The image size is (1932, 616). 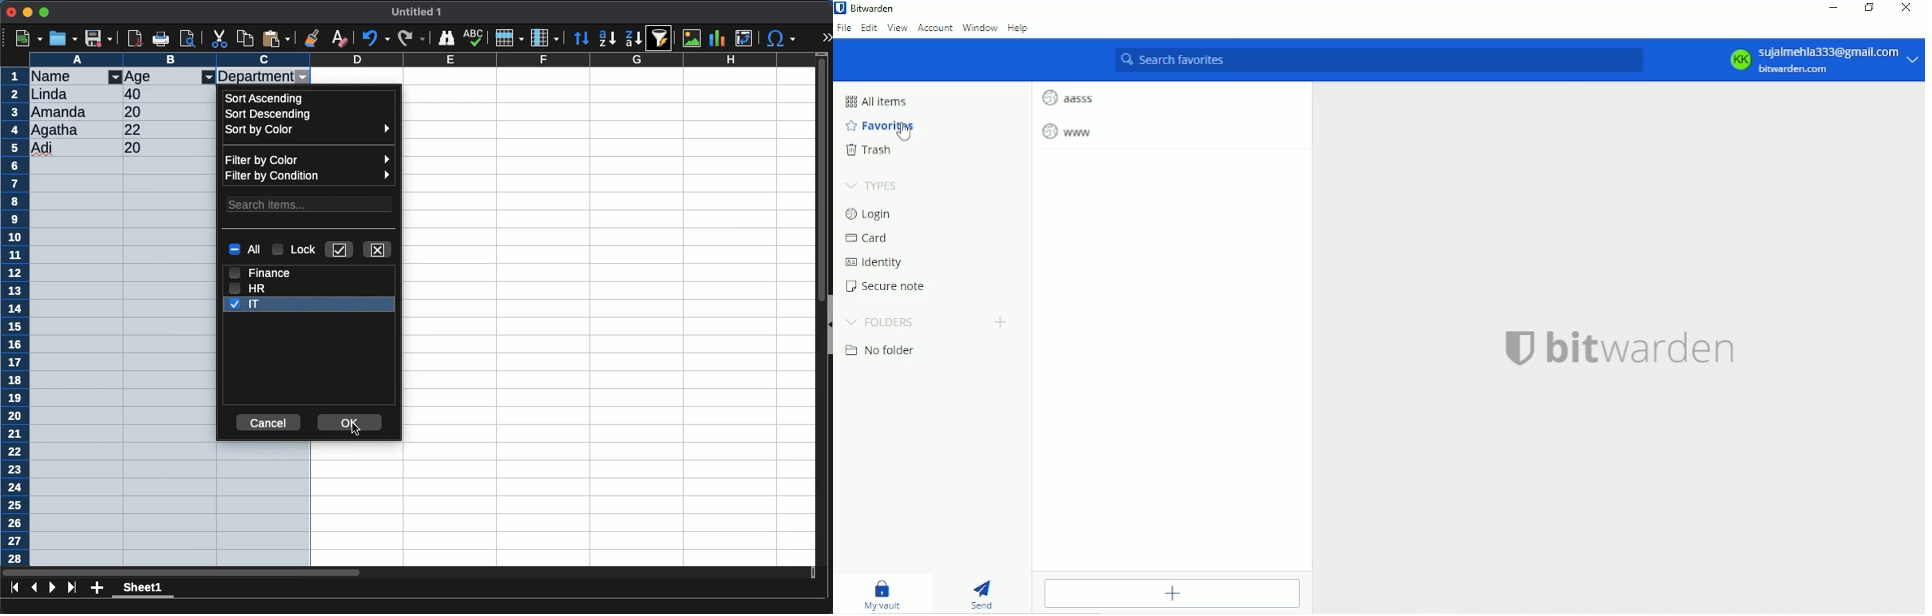 What do you see at coordinates (267, 423) in the screenshot?
I see `cancel ` at bounding box center [267, 423].